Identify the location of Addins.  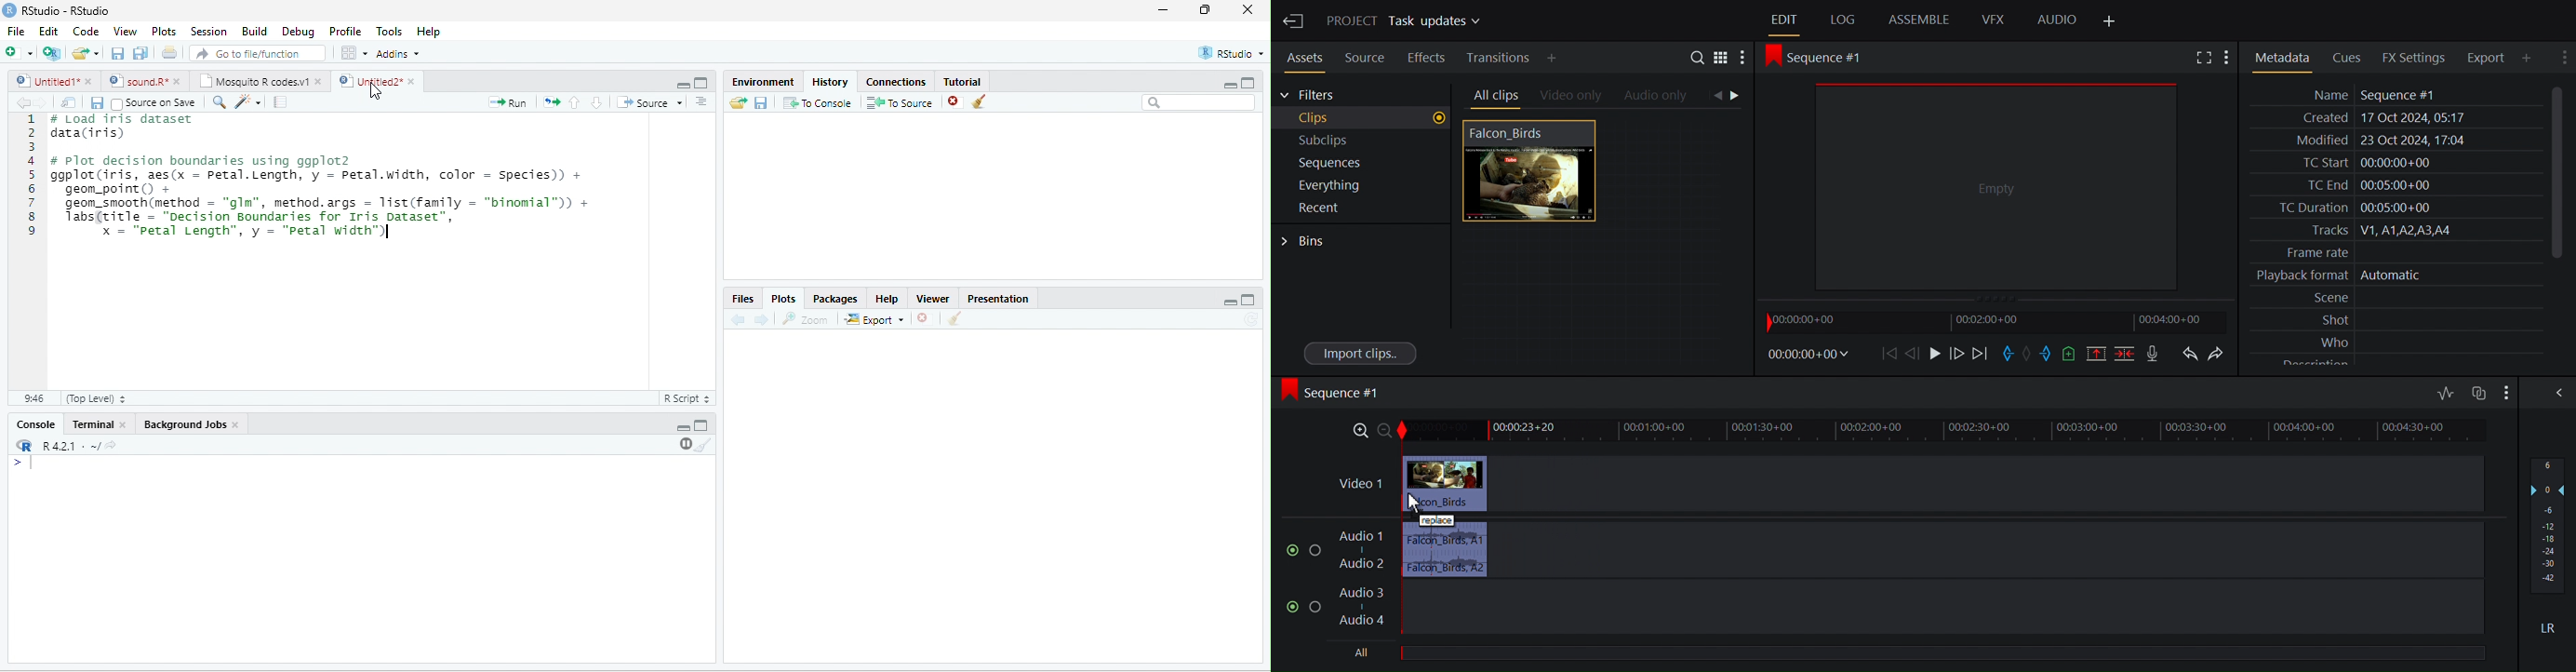
(398, 54).